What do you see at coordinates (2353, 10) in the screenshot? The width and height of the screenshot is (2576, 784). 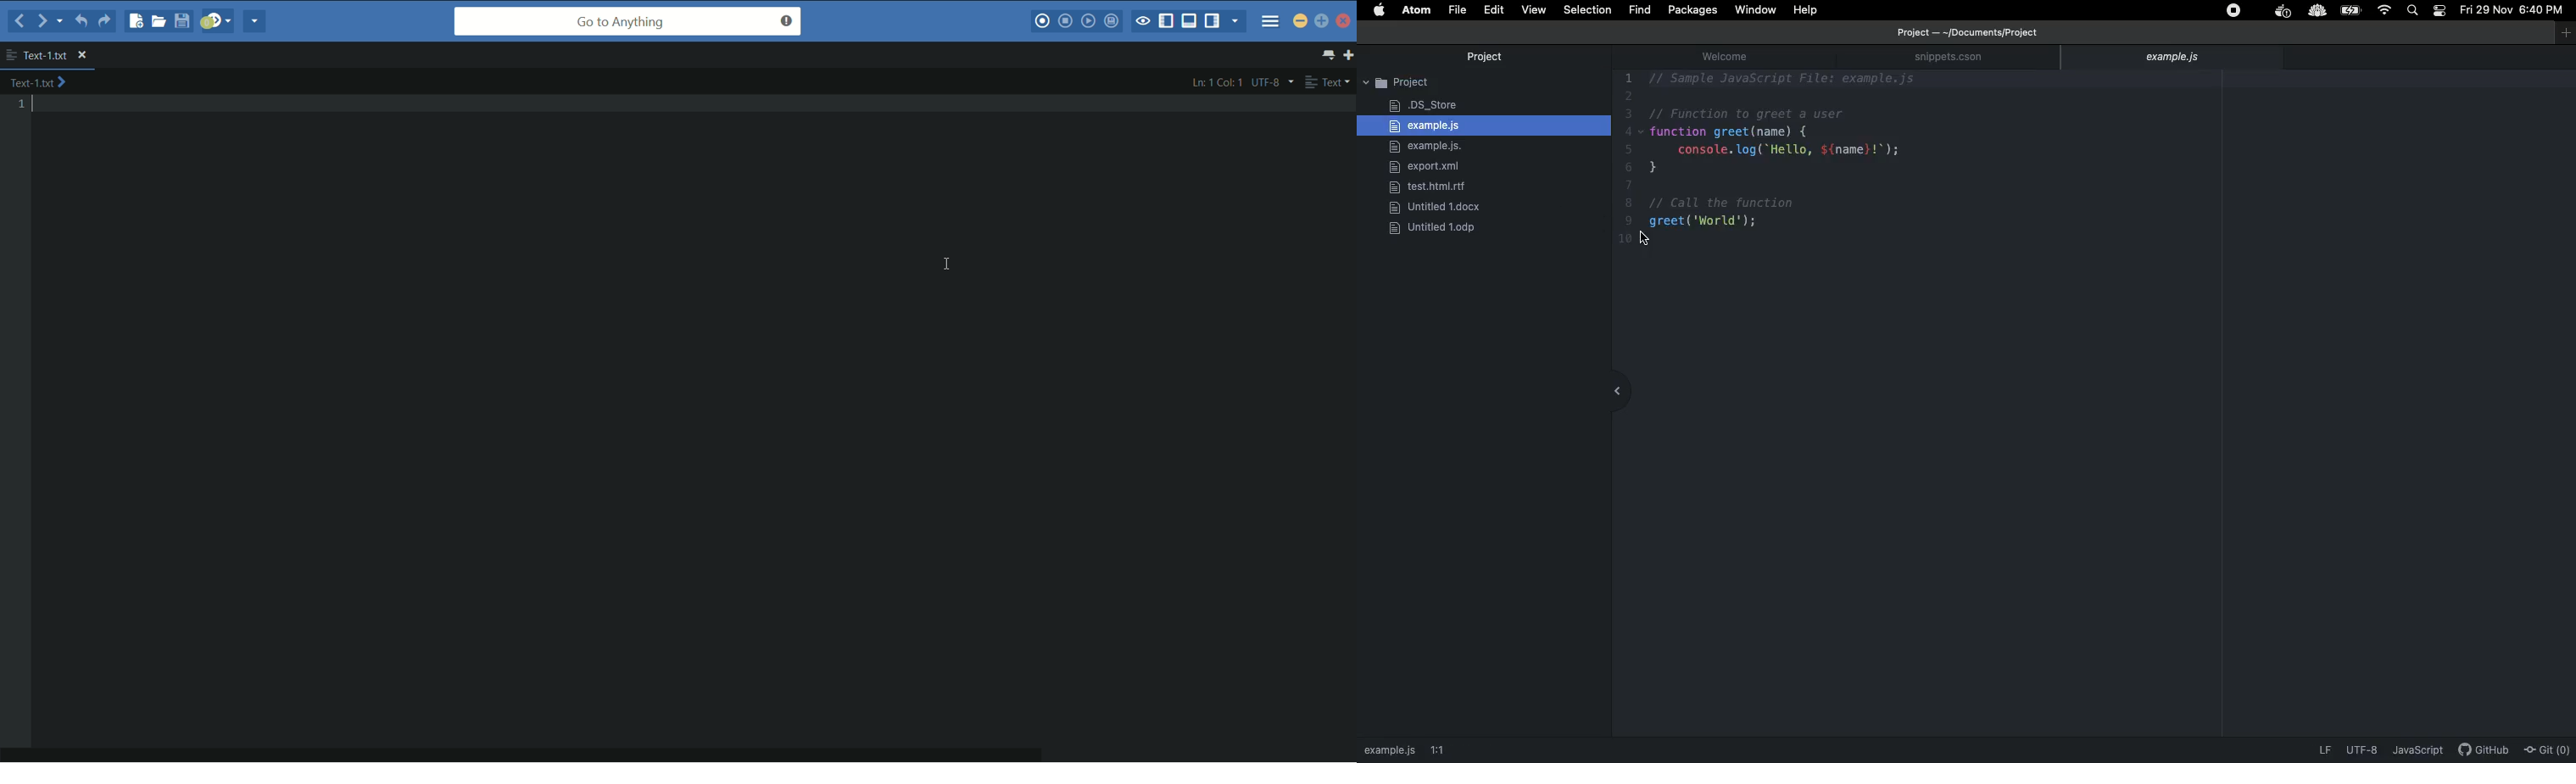 I see `Charge` at bounding box center [2353, 10].